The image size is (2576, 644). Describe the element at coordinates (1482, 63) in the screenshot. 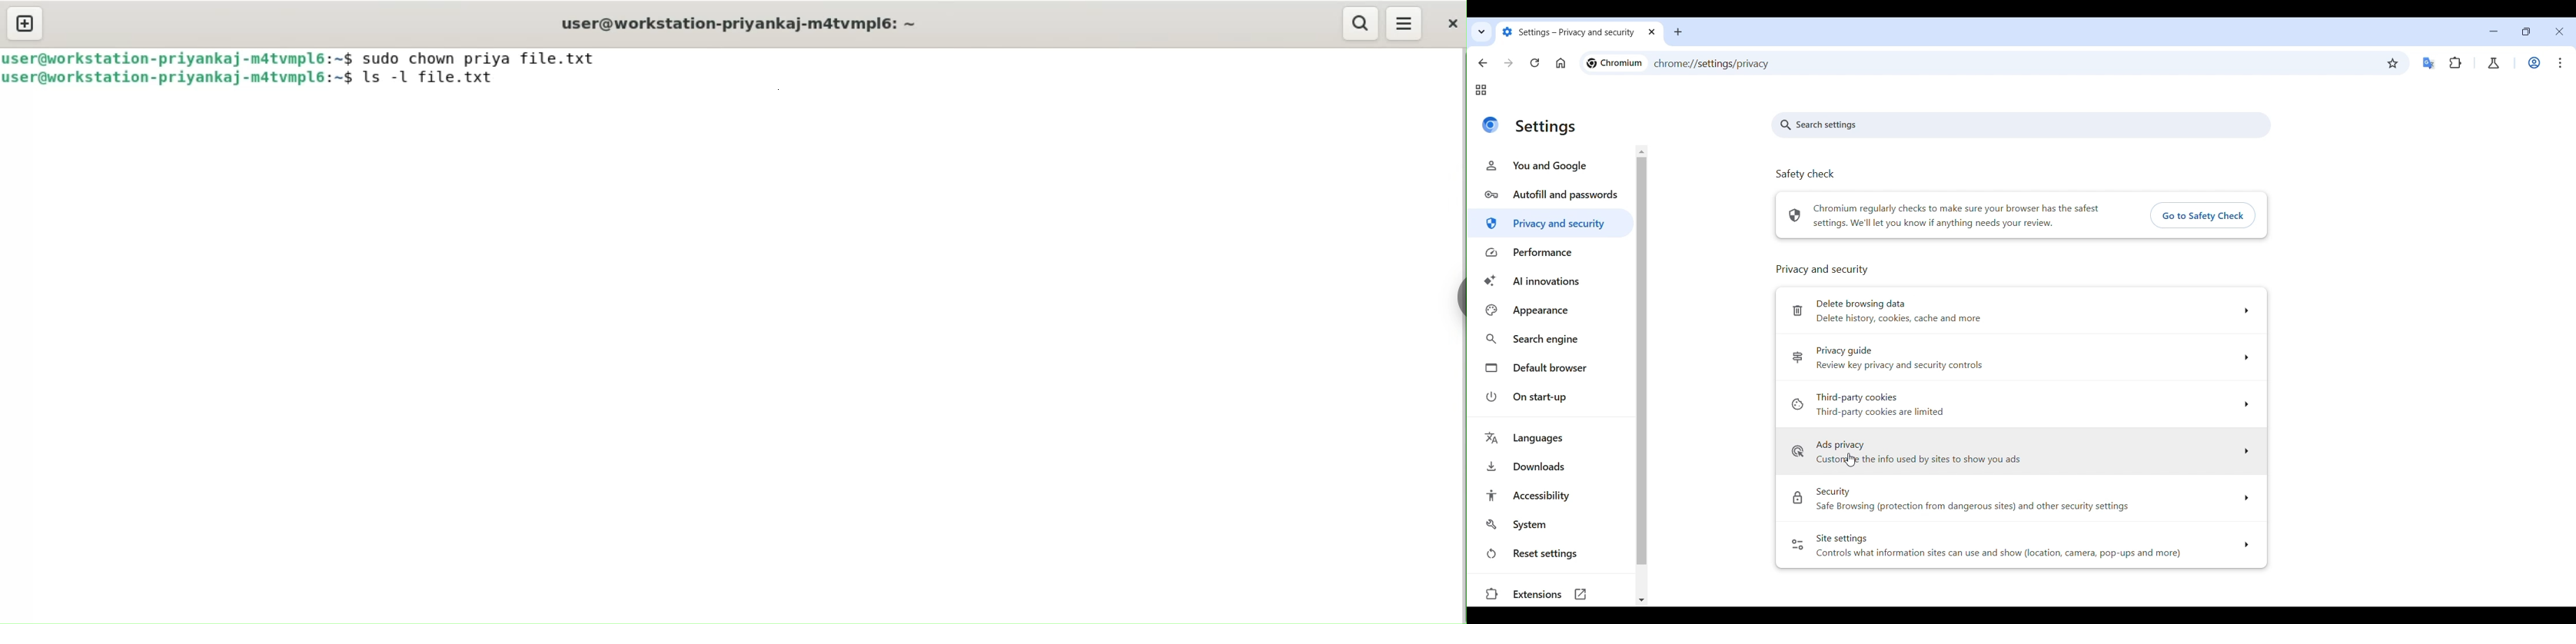

I see `Go back` at that location.